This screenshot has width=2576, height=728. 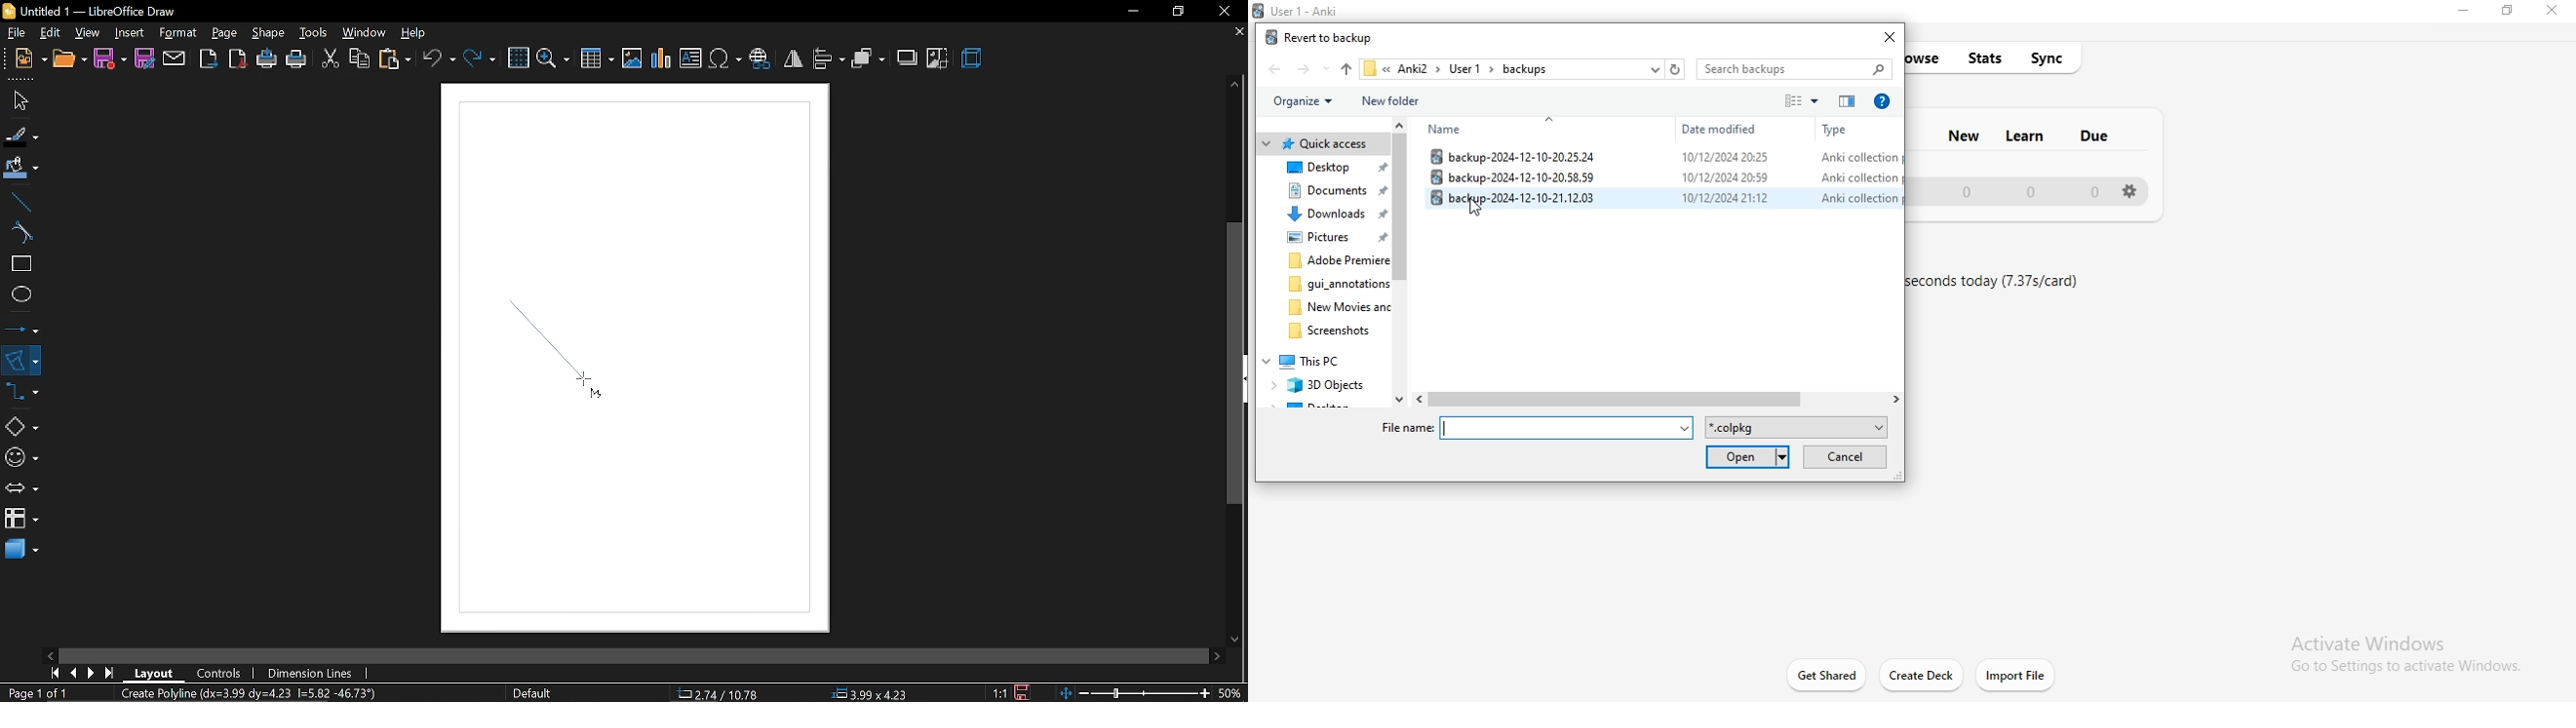 I want to click on file forward, so click(x=1302, y=68).